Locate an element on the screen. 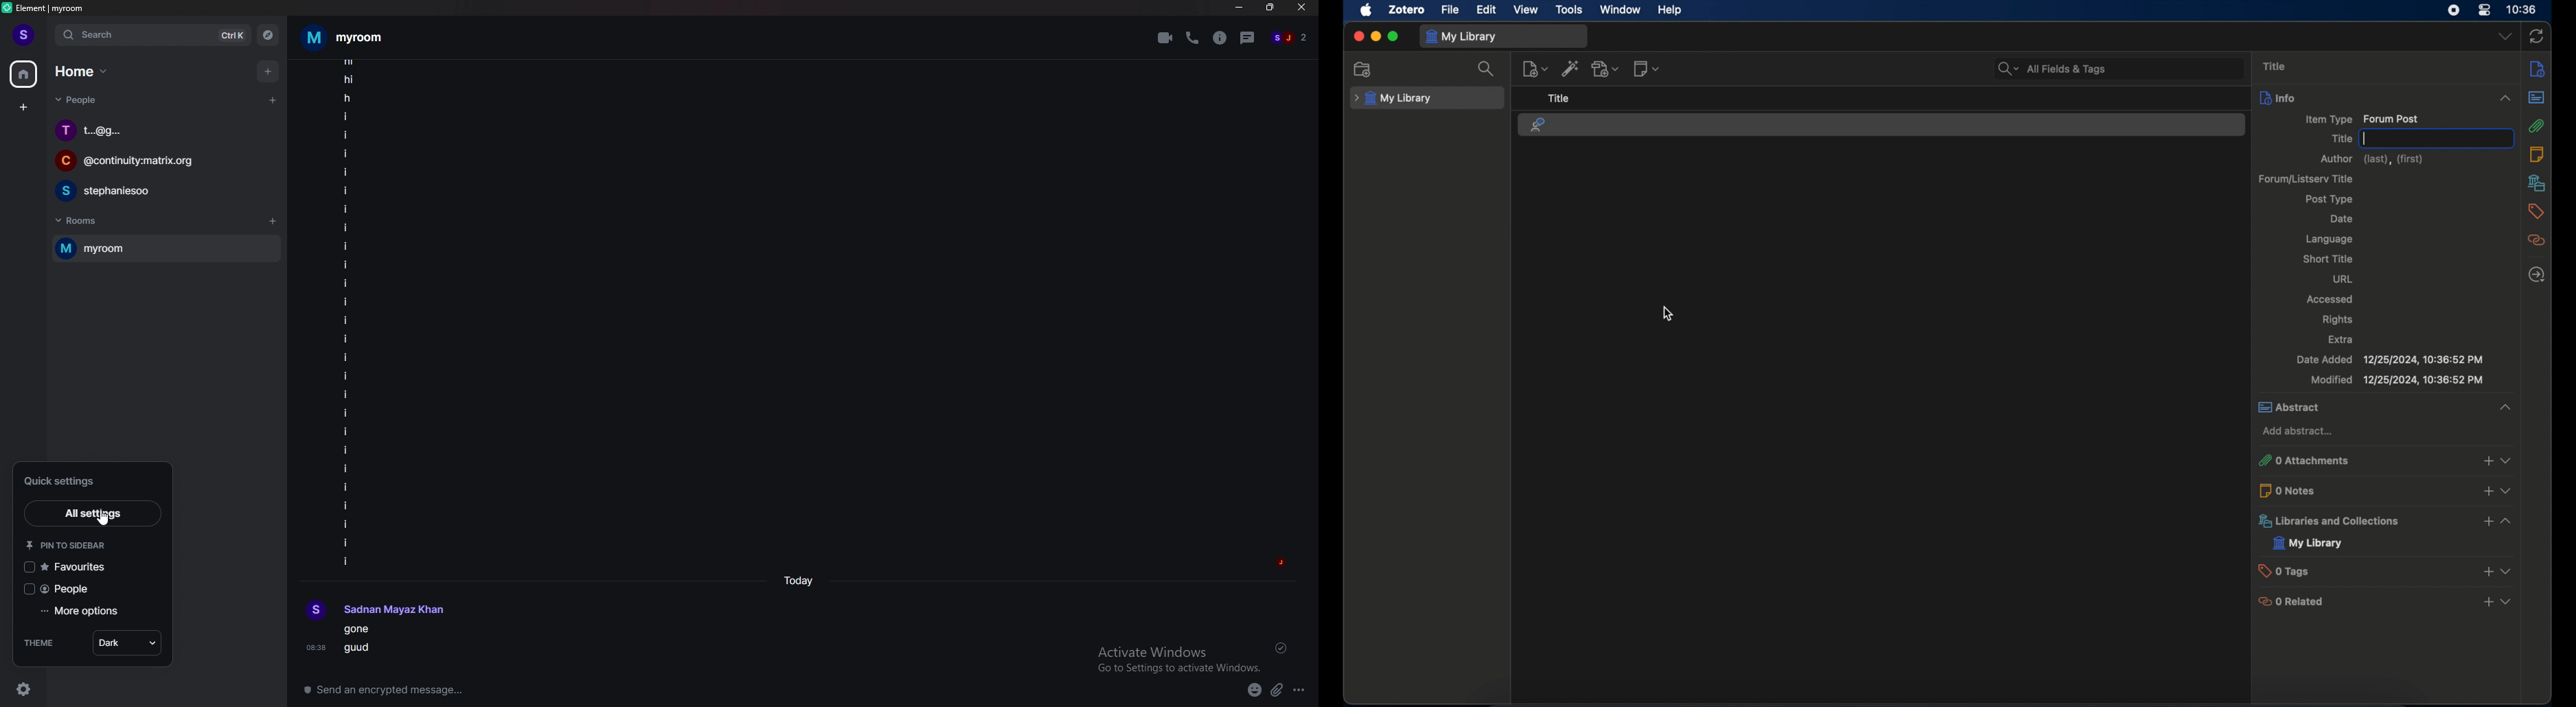 The height and width of the screenshot is (728, 2576). video call is located at coordinates (1165, 38).